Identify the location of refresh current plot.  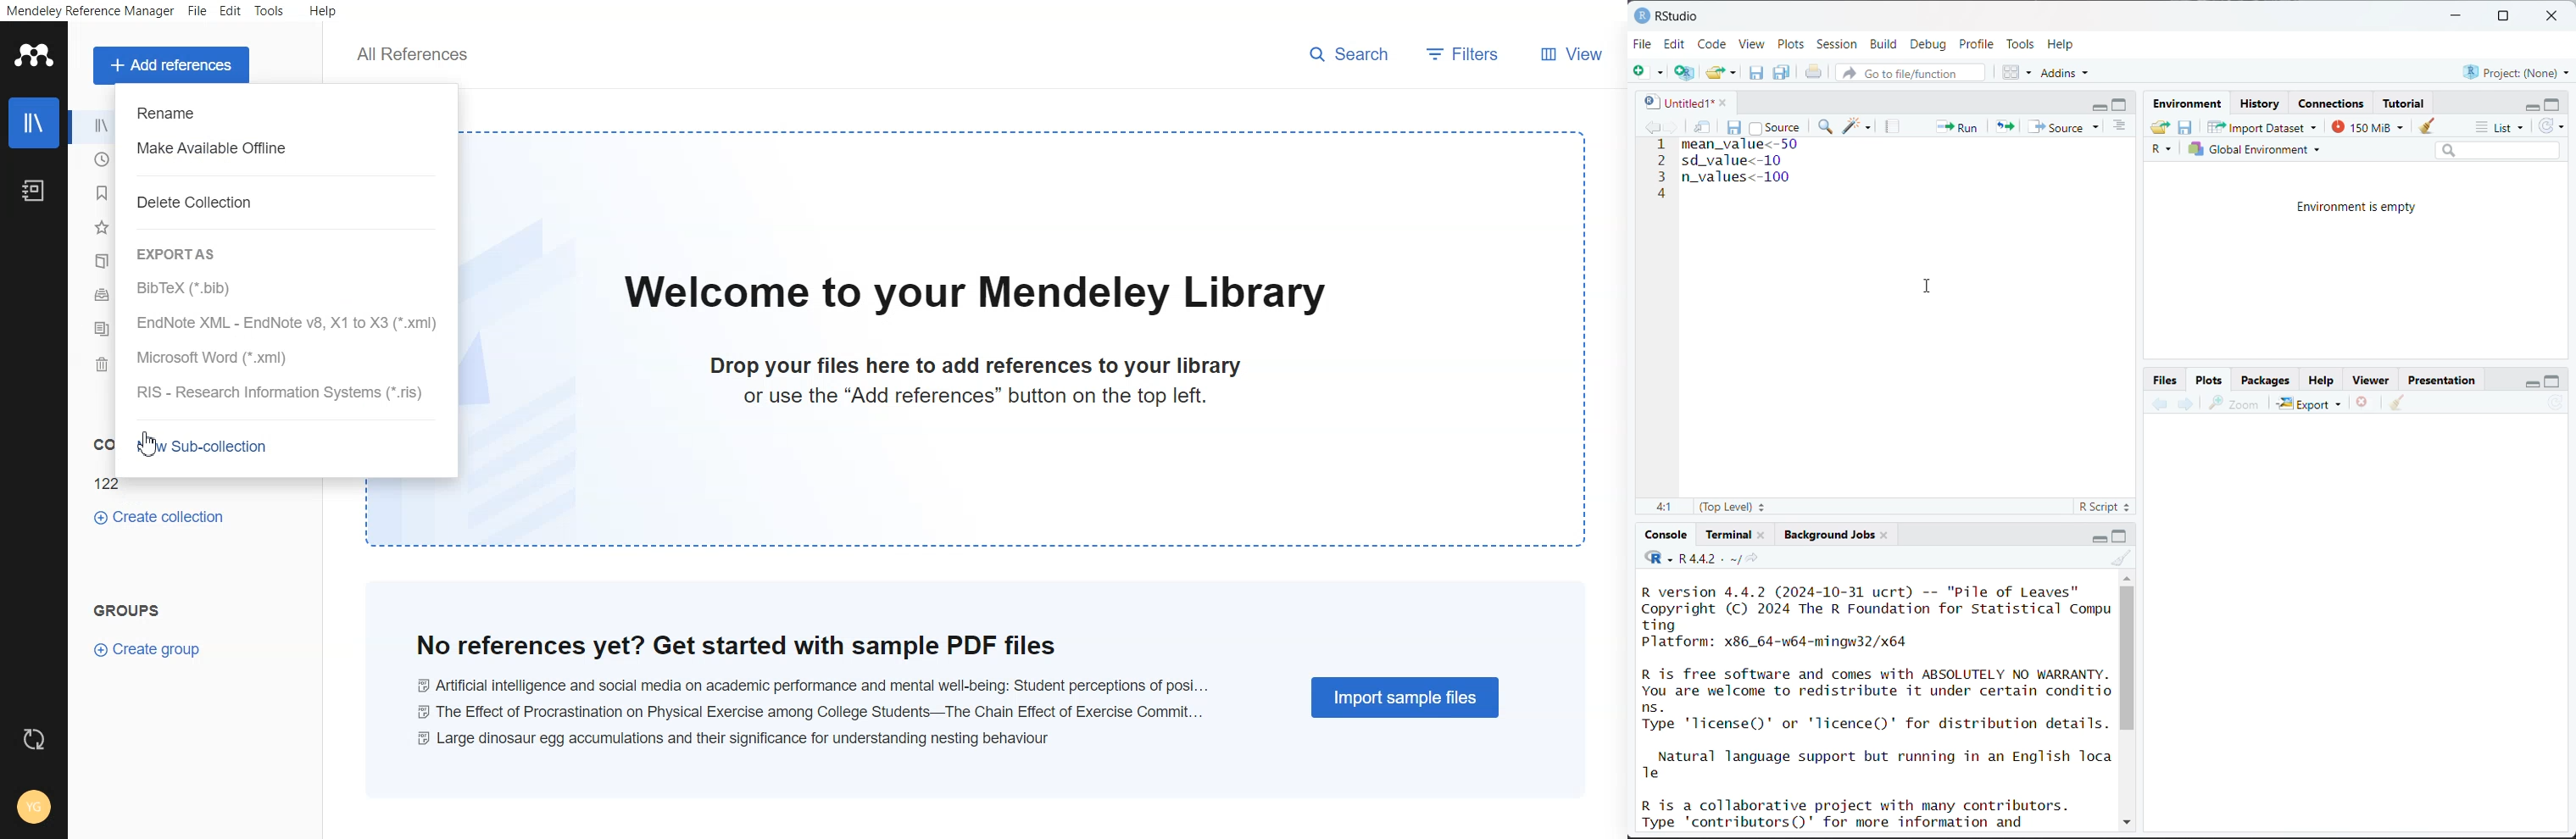
(2556, 405).